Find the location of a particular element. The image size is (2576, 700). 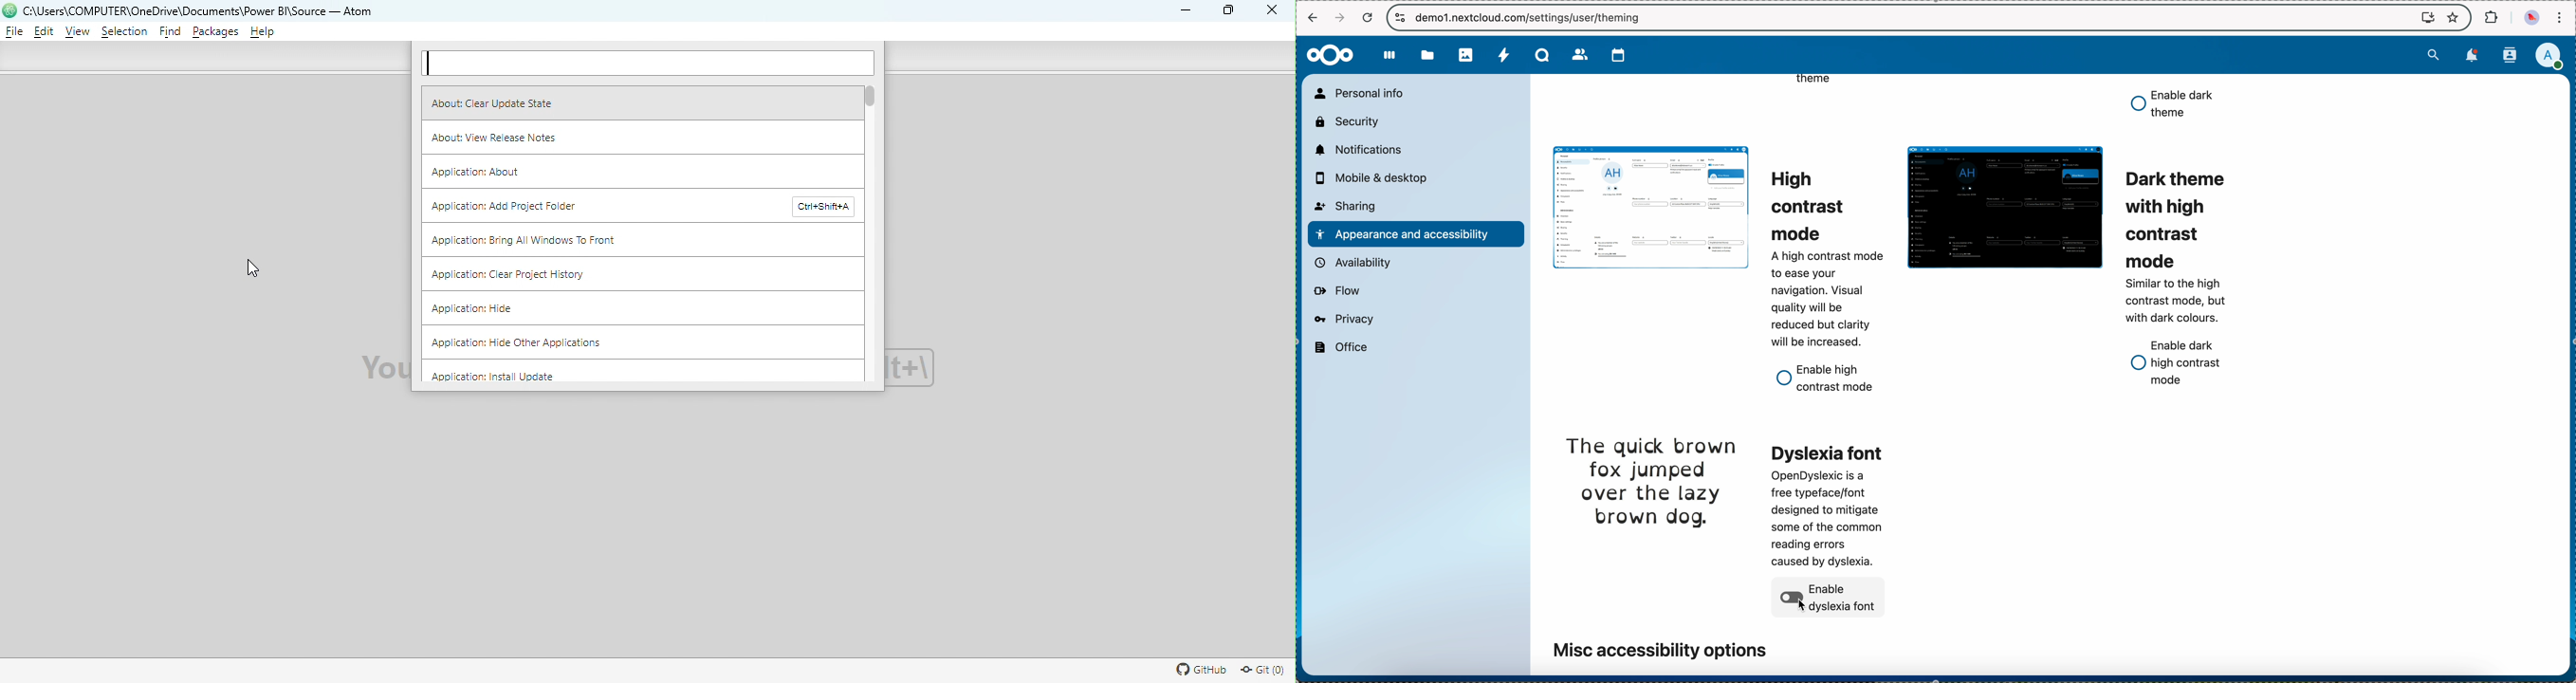

Edit is located at coordinates (43, 33).